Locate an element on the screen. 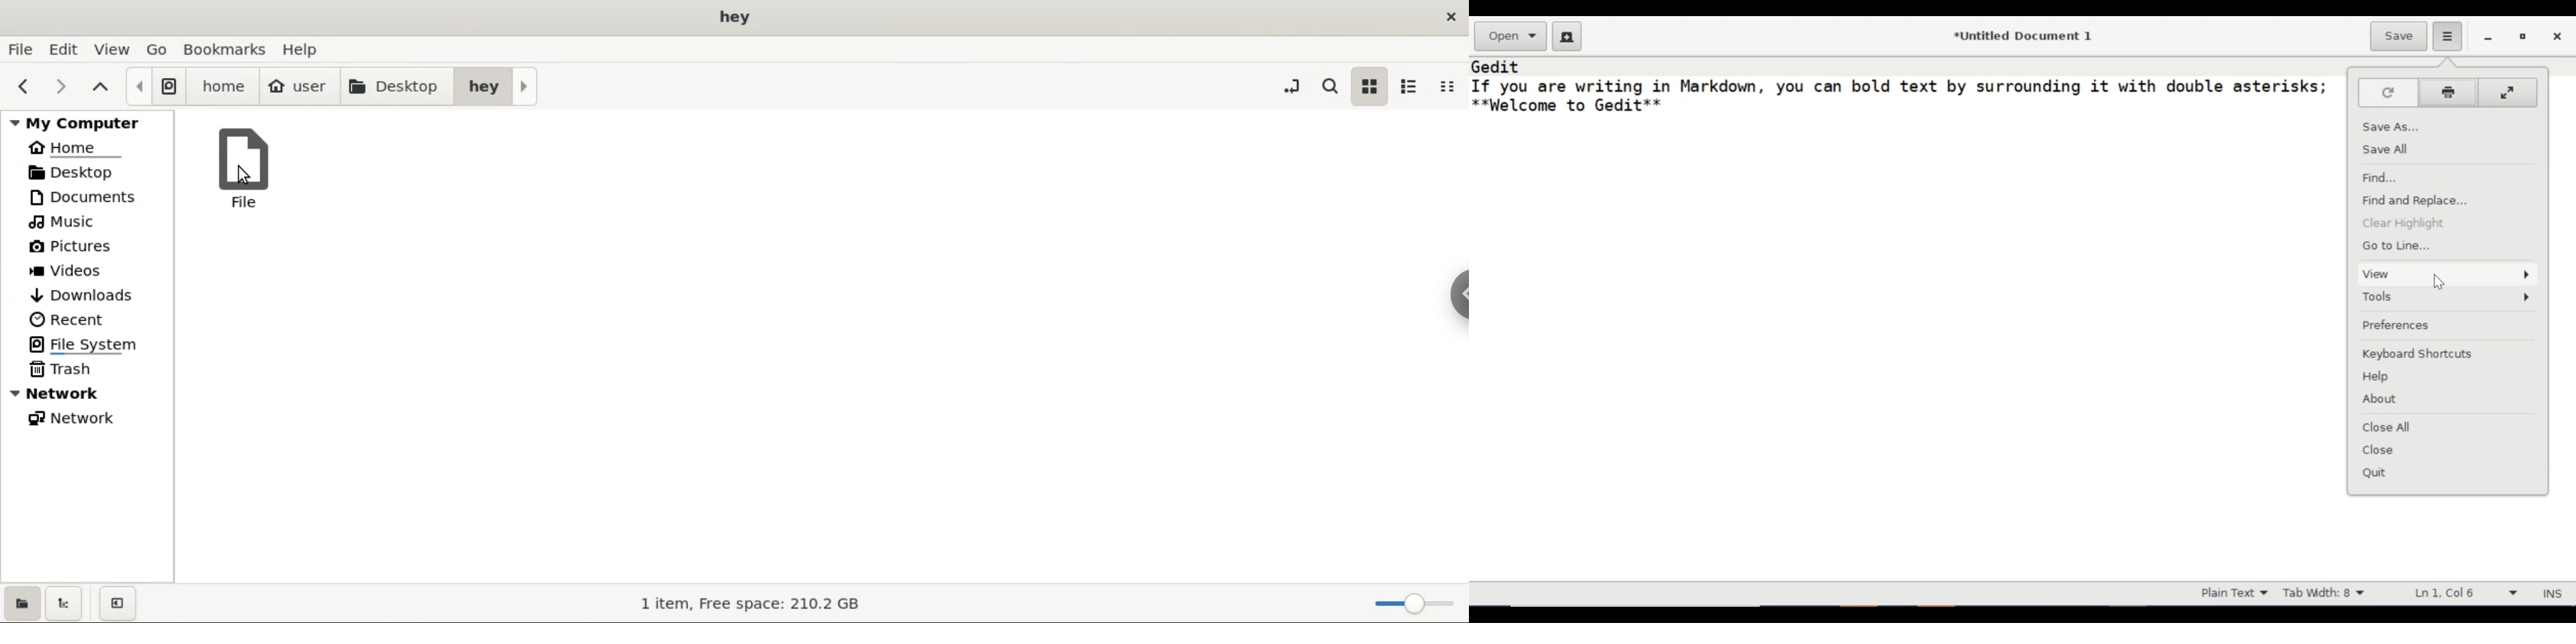 The image size is (2576, 644). Close All is located at coordinates (2398, 428).